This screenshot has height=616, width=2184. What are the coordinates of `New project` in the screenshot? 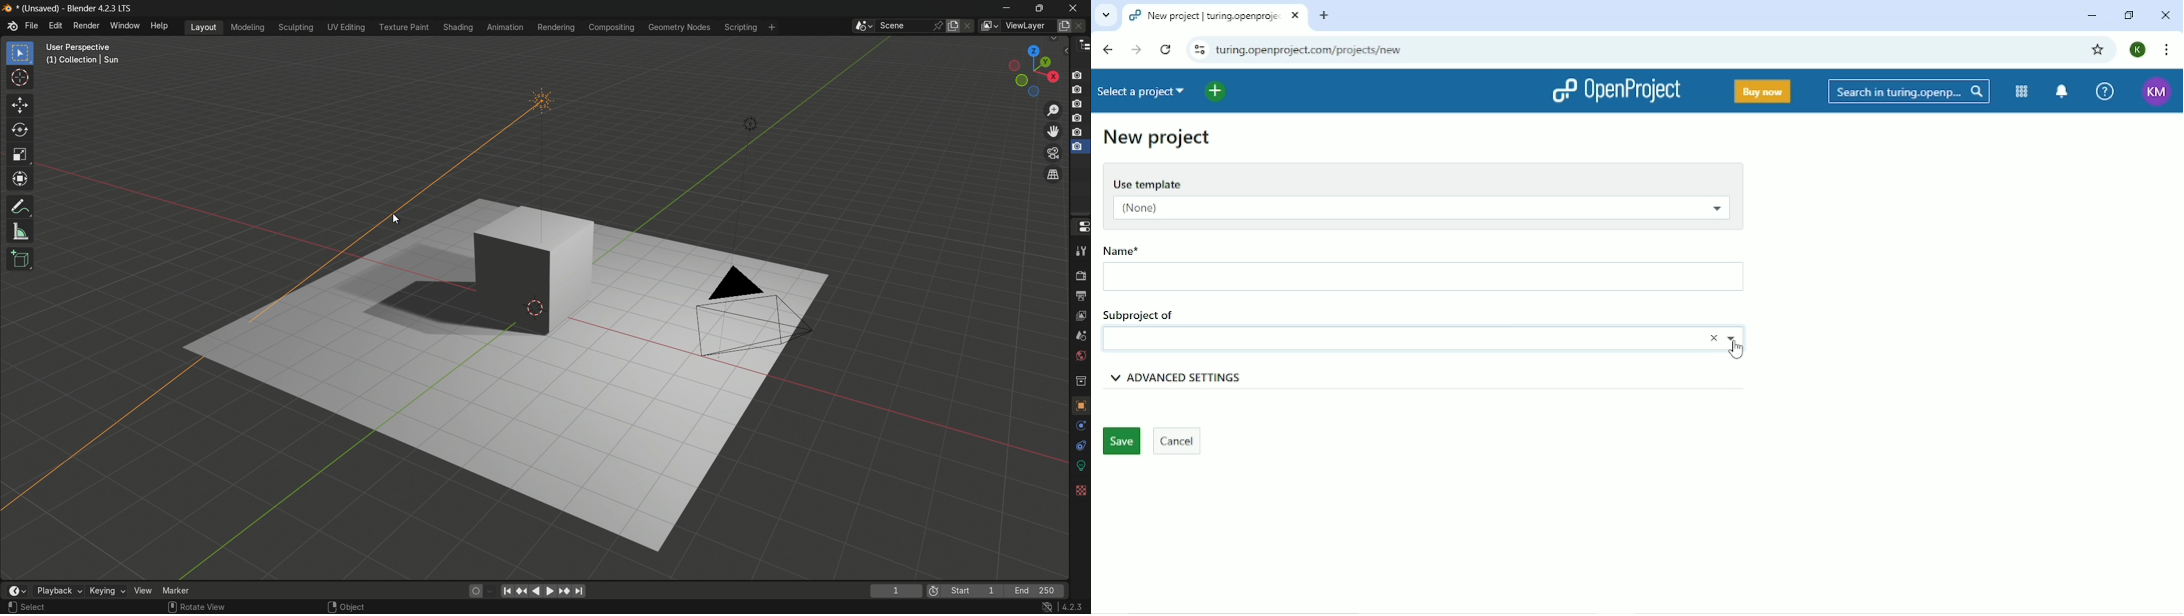 It's located at (1157, 139).